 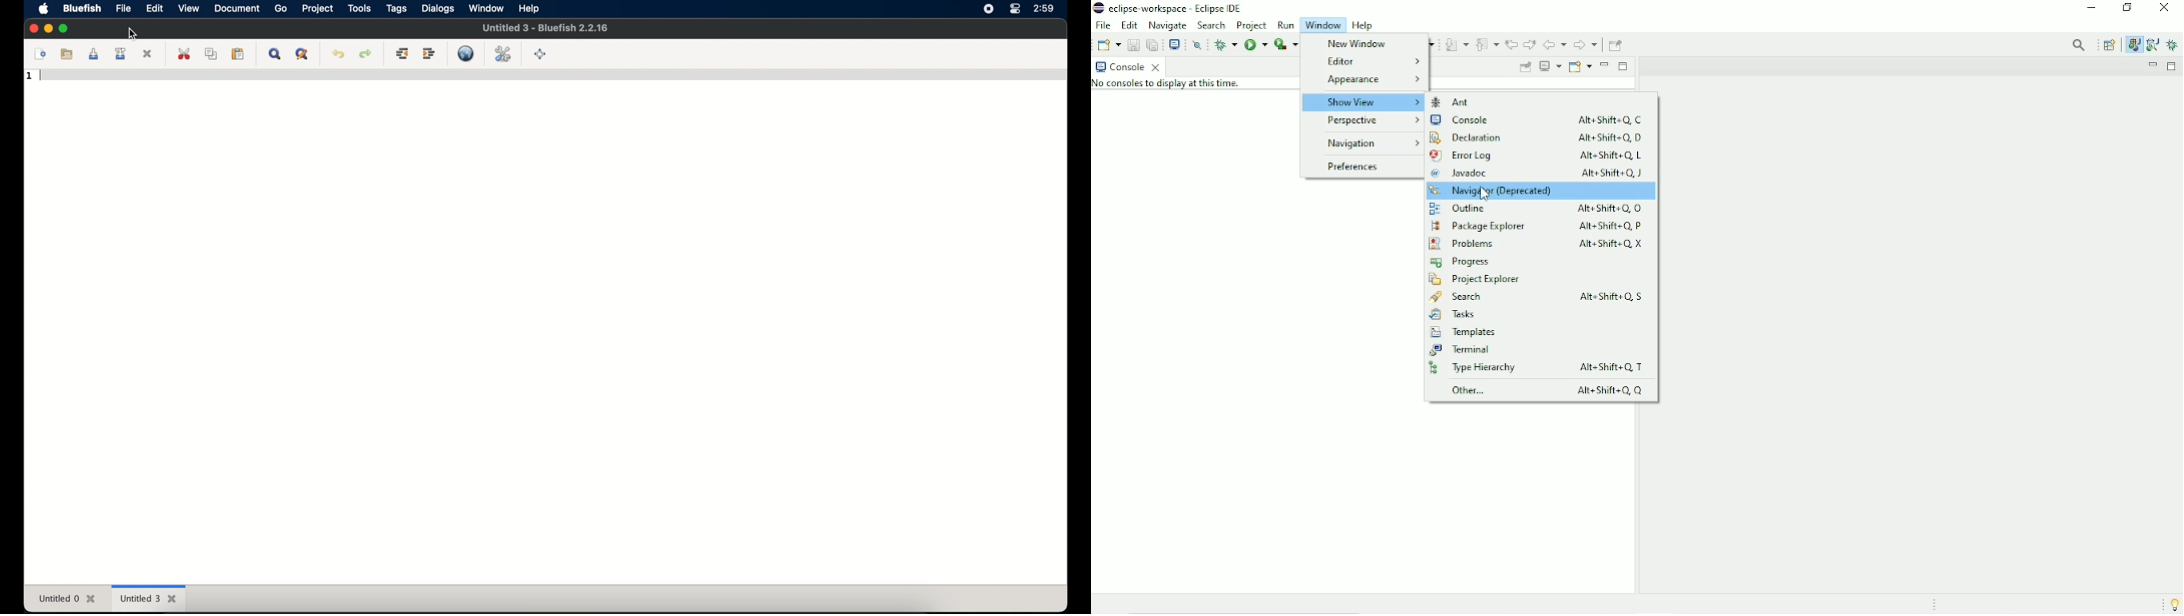 What do you see at coordinates (82, 8) in the screenshot?
I see `bluefish` at bounding box center [82, 8].